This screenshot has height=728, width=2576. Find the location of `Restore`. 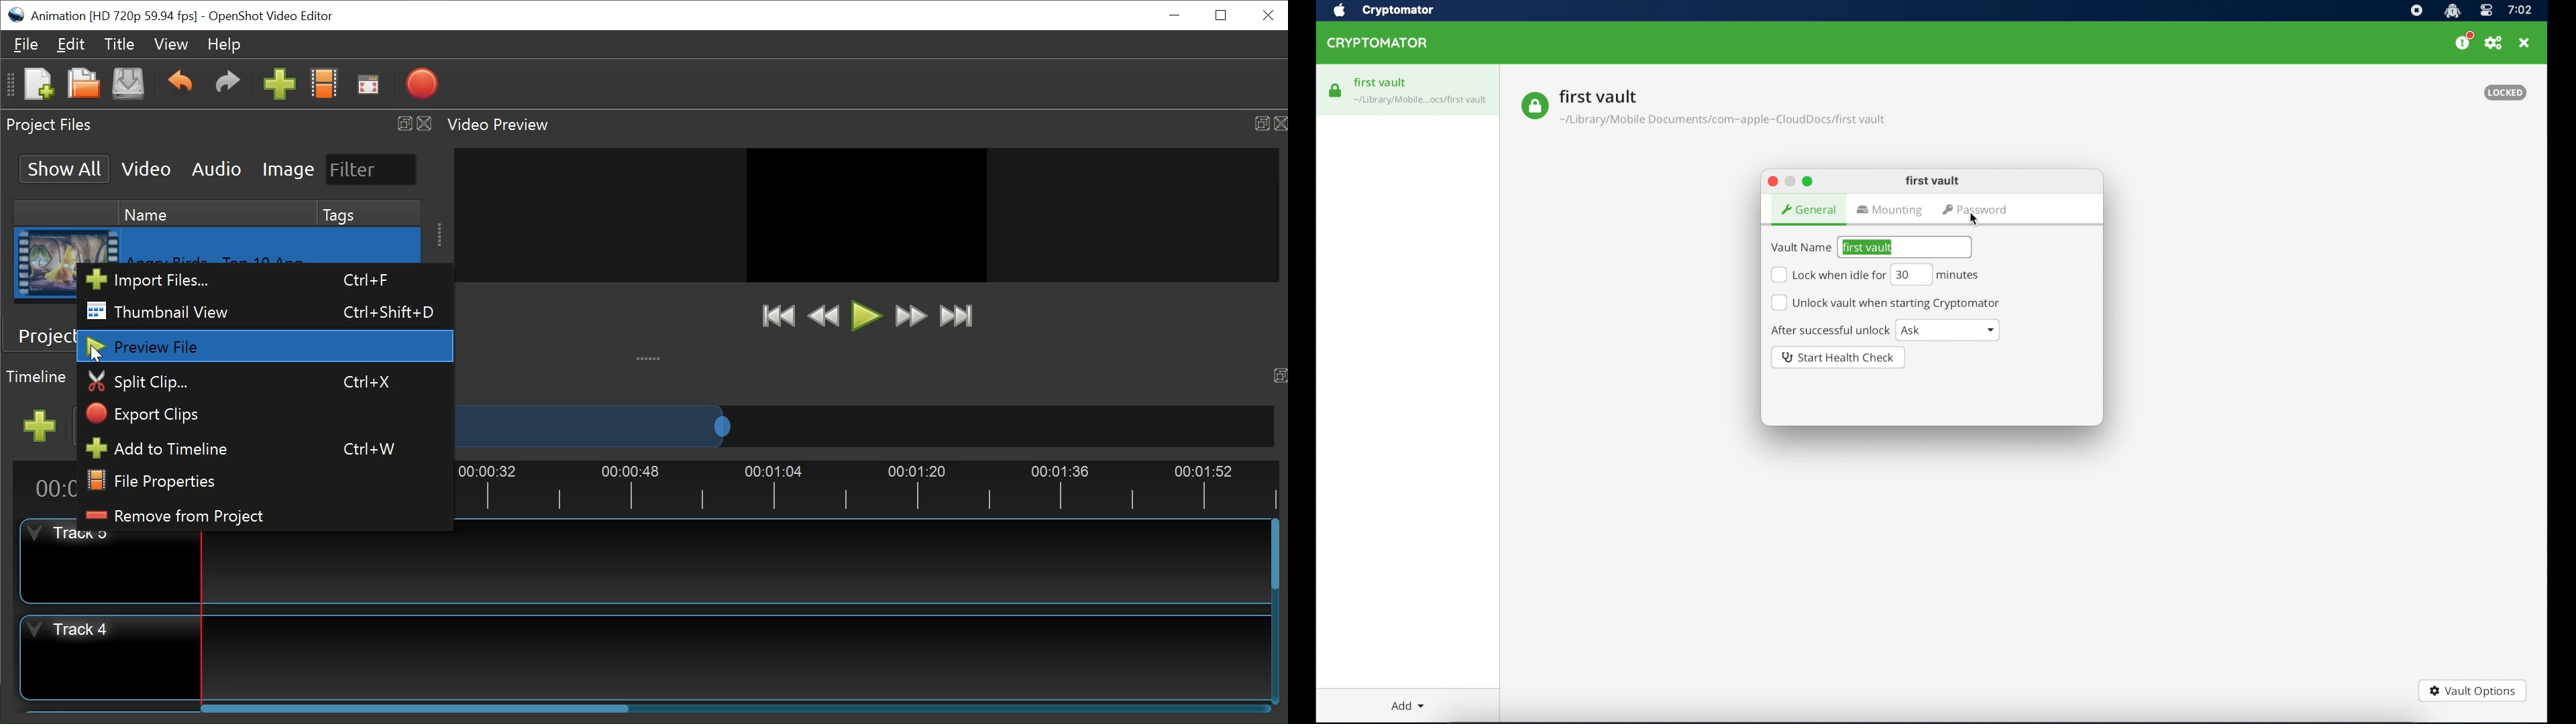

Restore is located at coordinates (1220, 15).